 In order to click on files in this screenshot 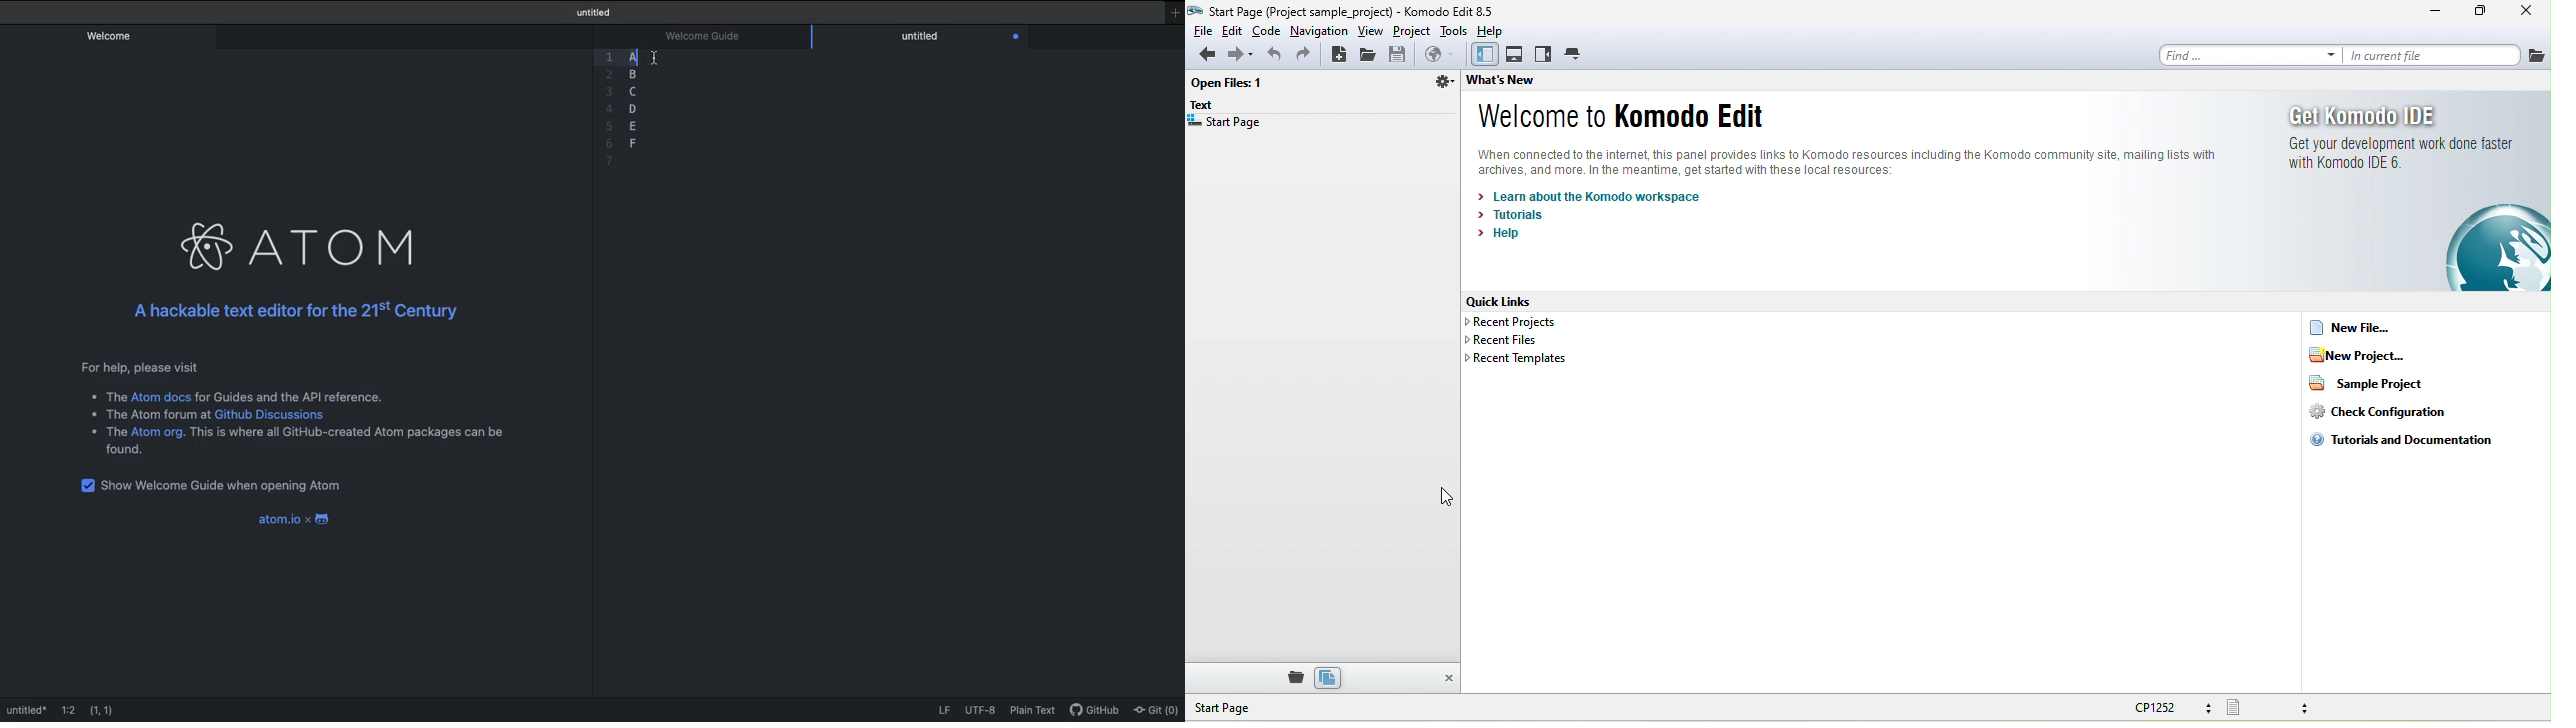, I will do `click(1328, 677)`.